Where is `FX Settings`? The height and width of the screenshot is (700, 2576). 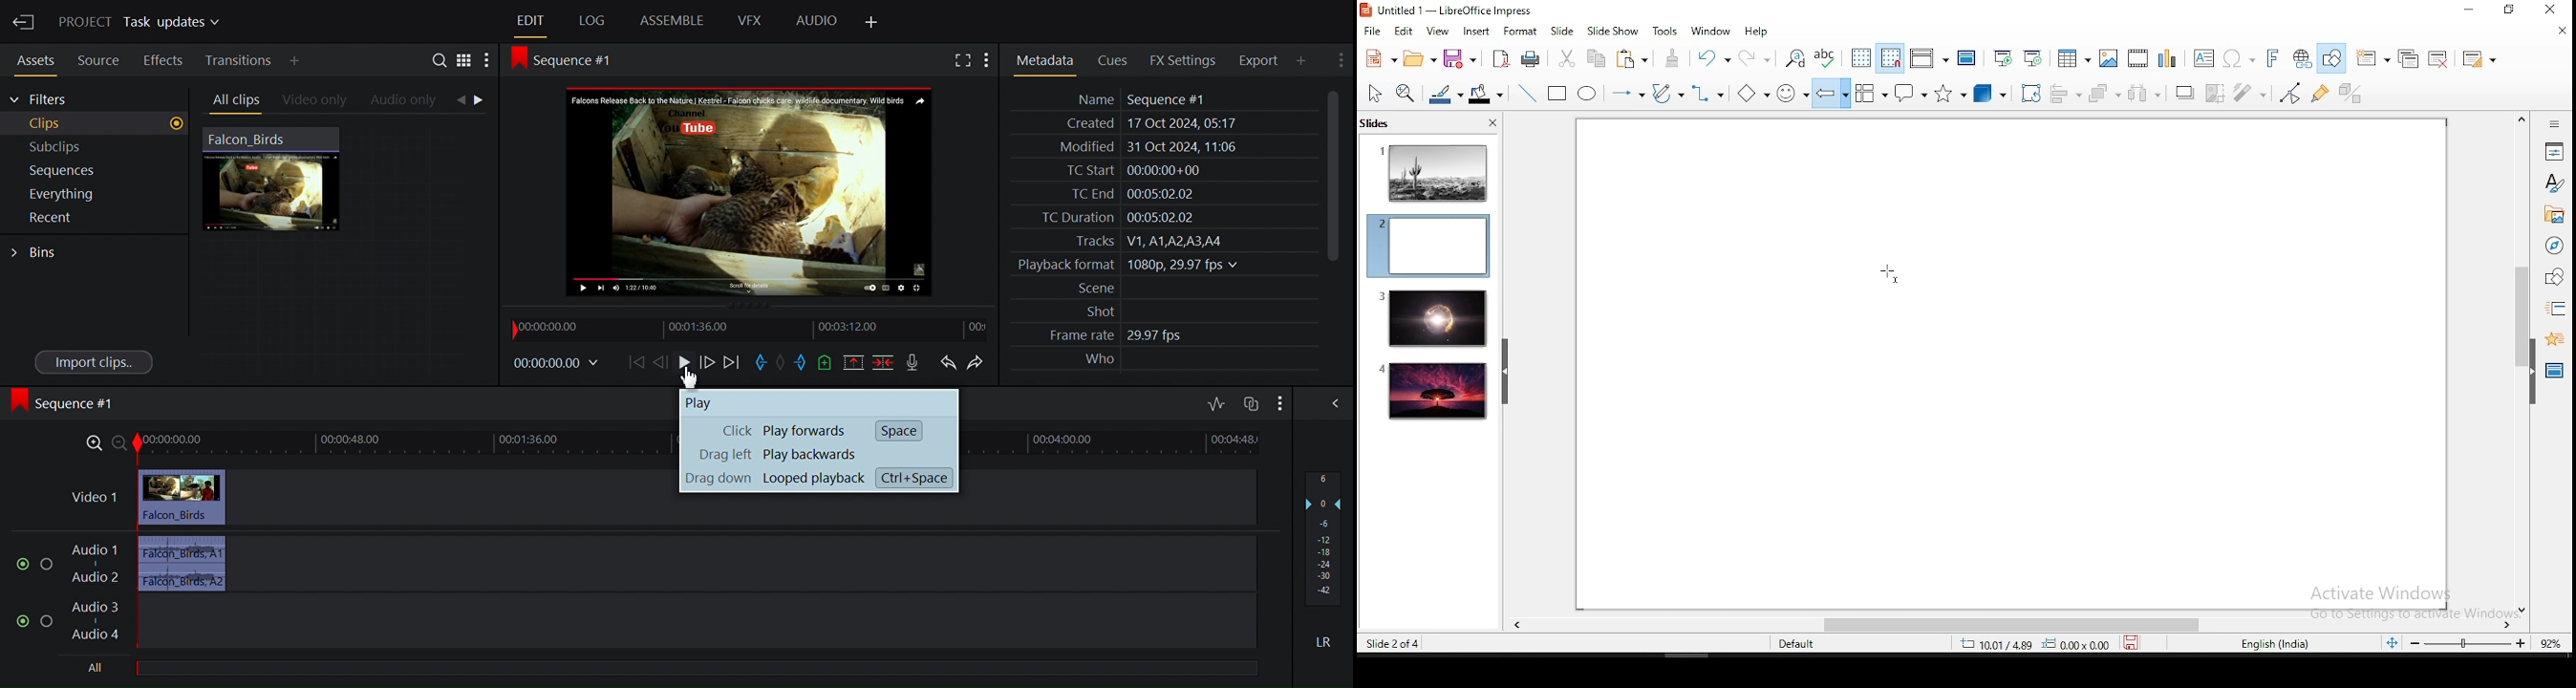
FX Settings is located at coordinates (1181, 60).